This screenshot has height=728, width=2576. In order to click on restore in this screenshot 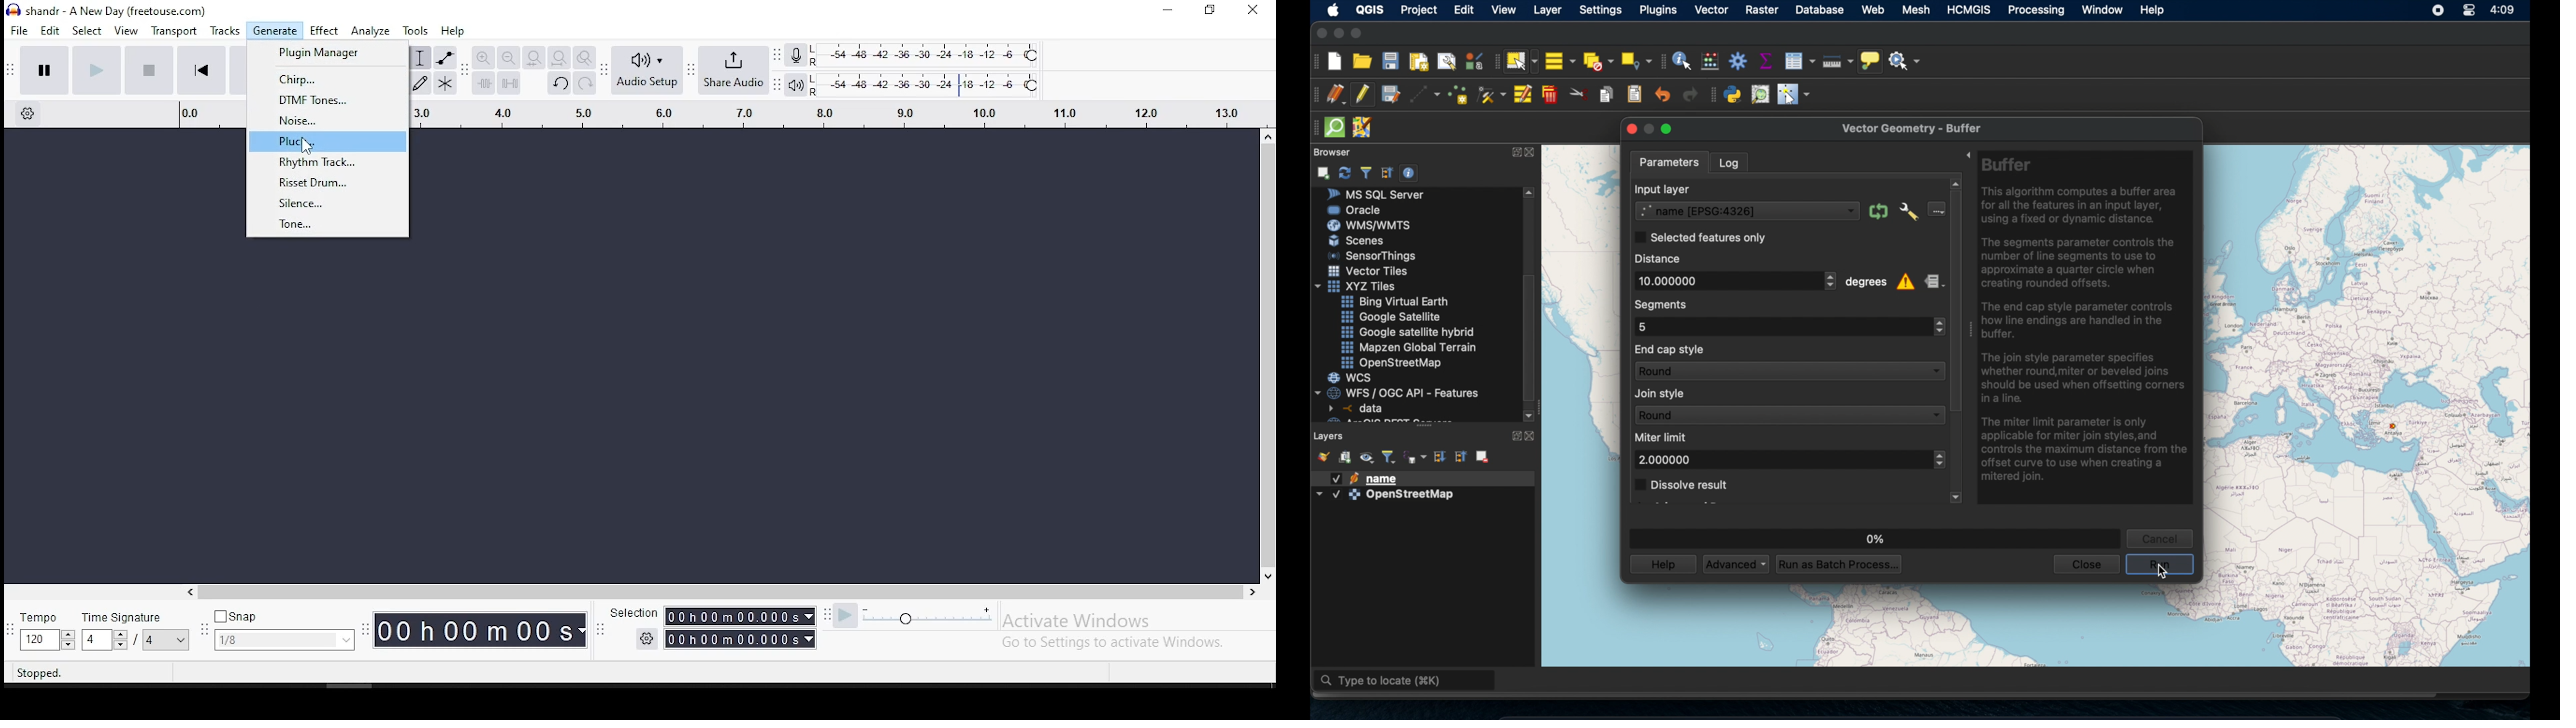, I will do `click(1208, 10)`.